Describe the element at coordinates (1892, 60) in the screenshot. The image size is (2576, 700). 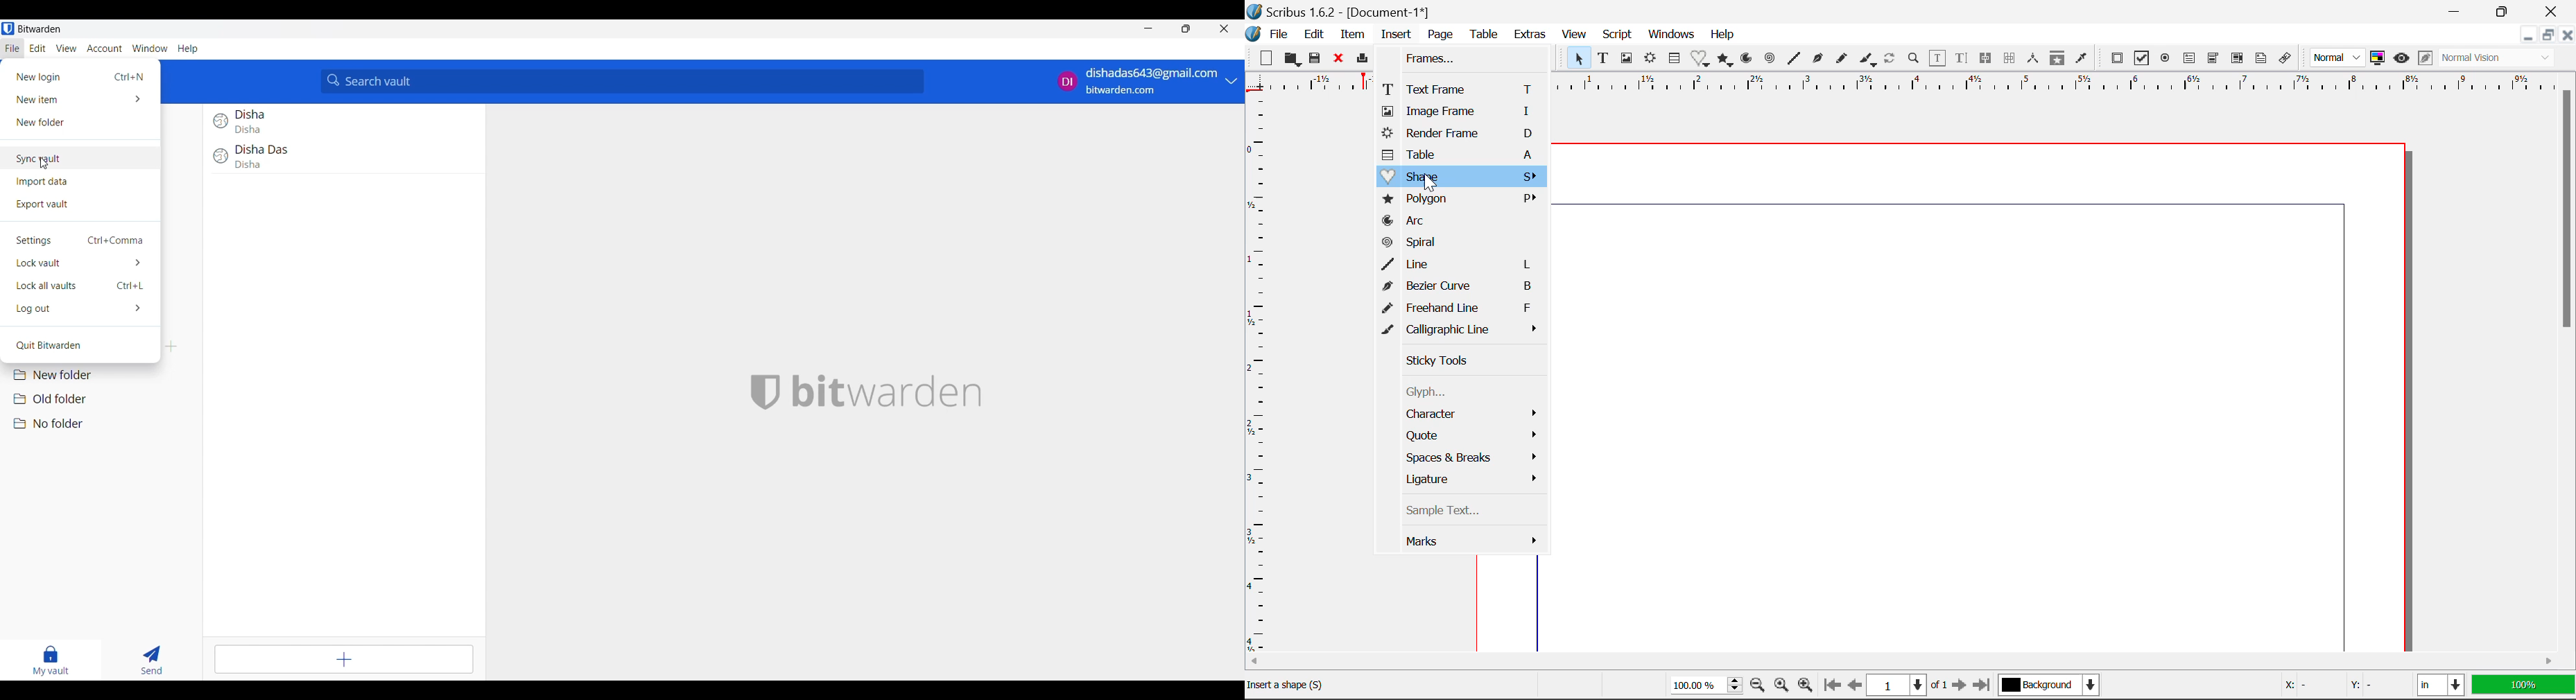
I see `Refresh` at that location.